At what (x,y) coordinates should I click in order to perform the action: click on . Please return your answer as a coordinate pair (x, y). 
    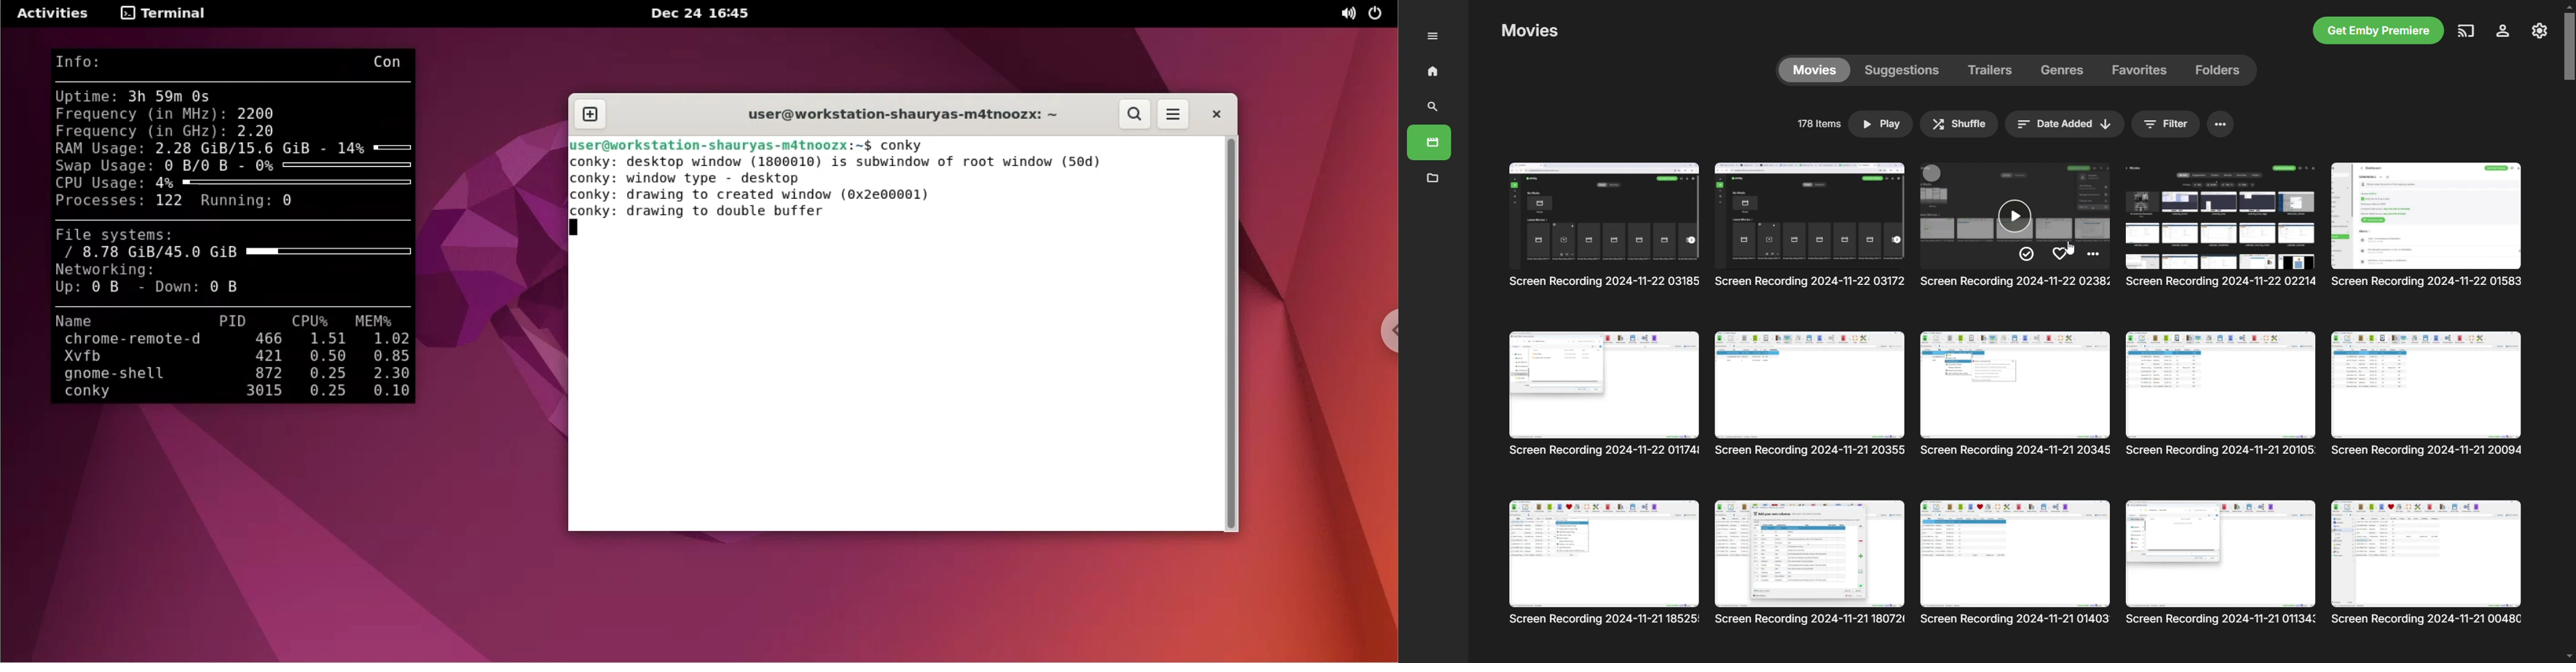
    Looking at the image, I should click on (2427, 395).